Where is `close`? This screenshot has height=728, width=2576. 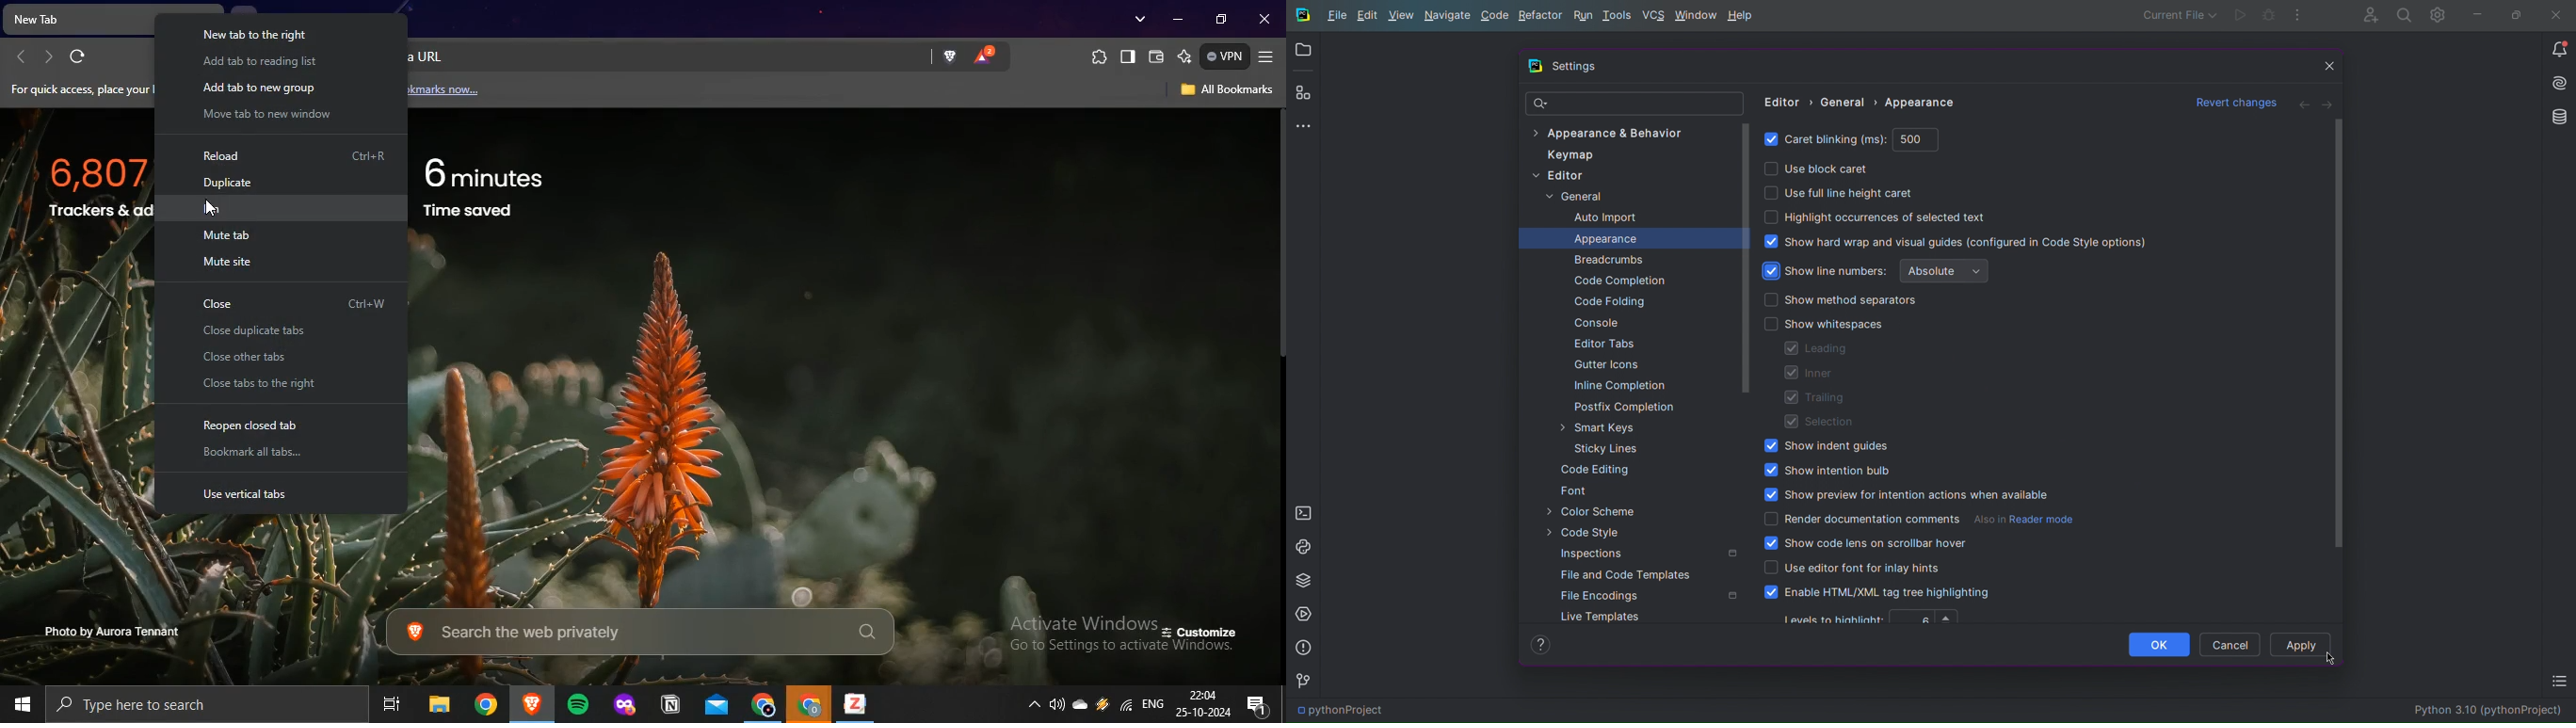
close is located at coordinates (1265, 20).